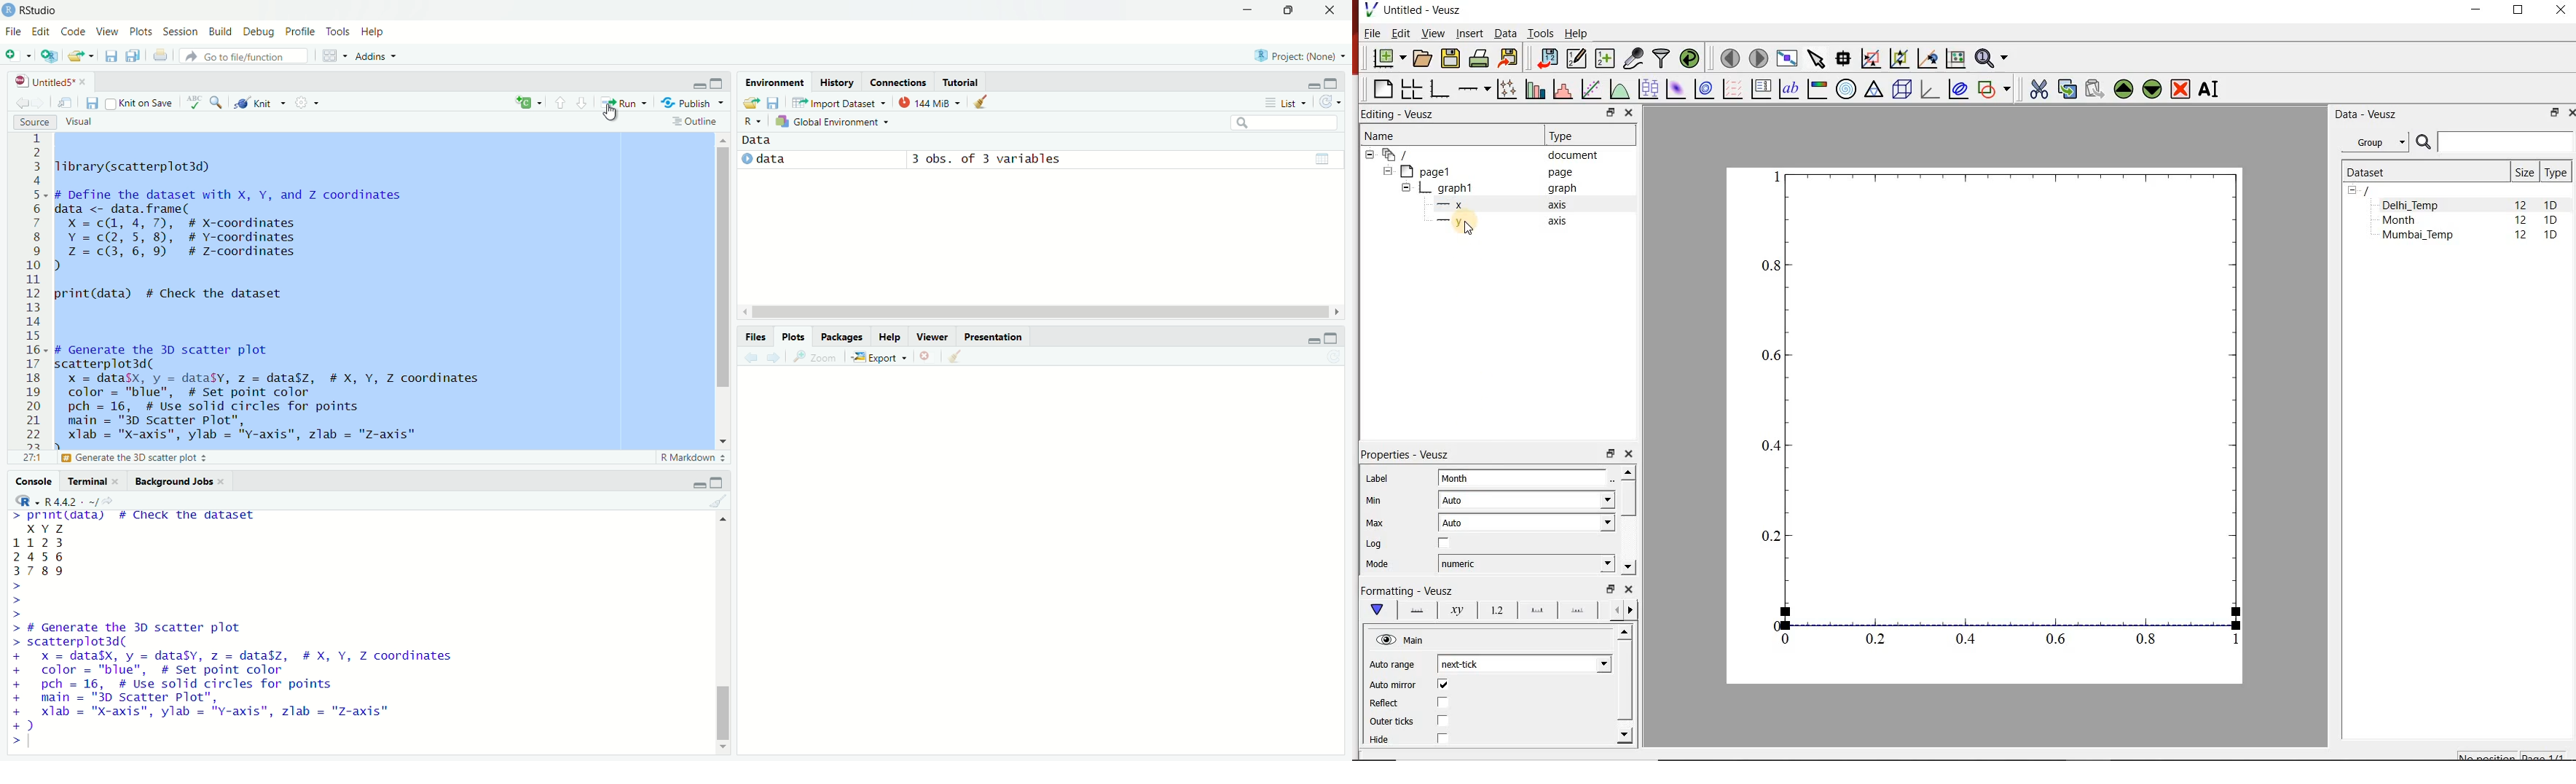  What do you see at coordinates (334, 56) in the screenshot?
I see `workspace panes` at bounding box center [334, 56].